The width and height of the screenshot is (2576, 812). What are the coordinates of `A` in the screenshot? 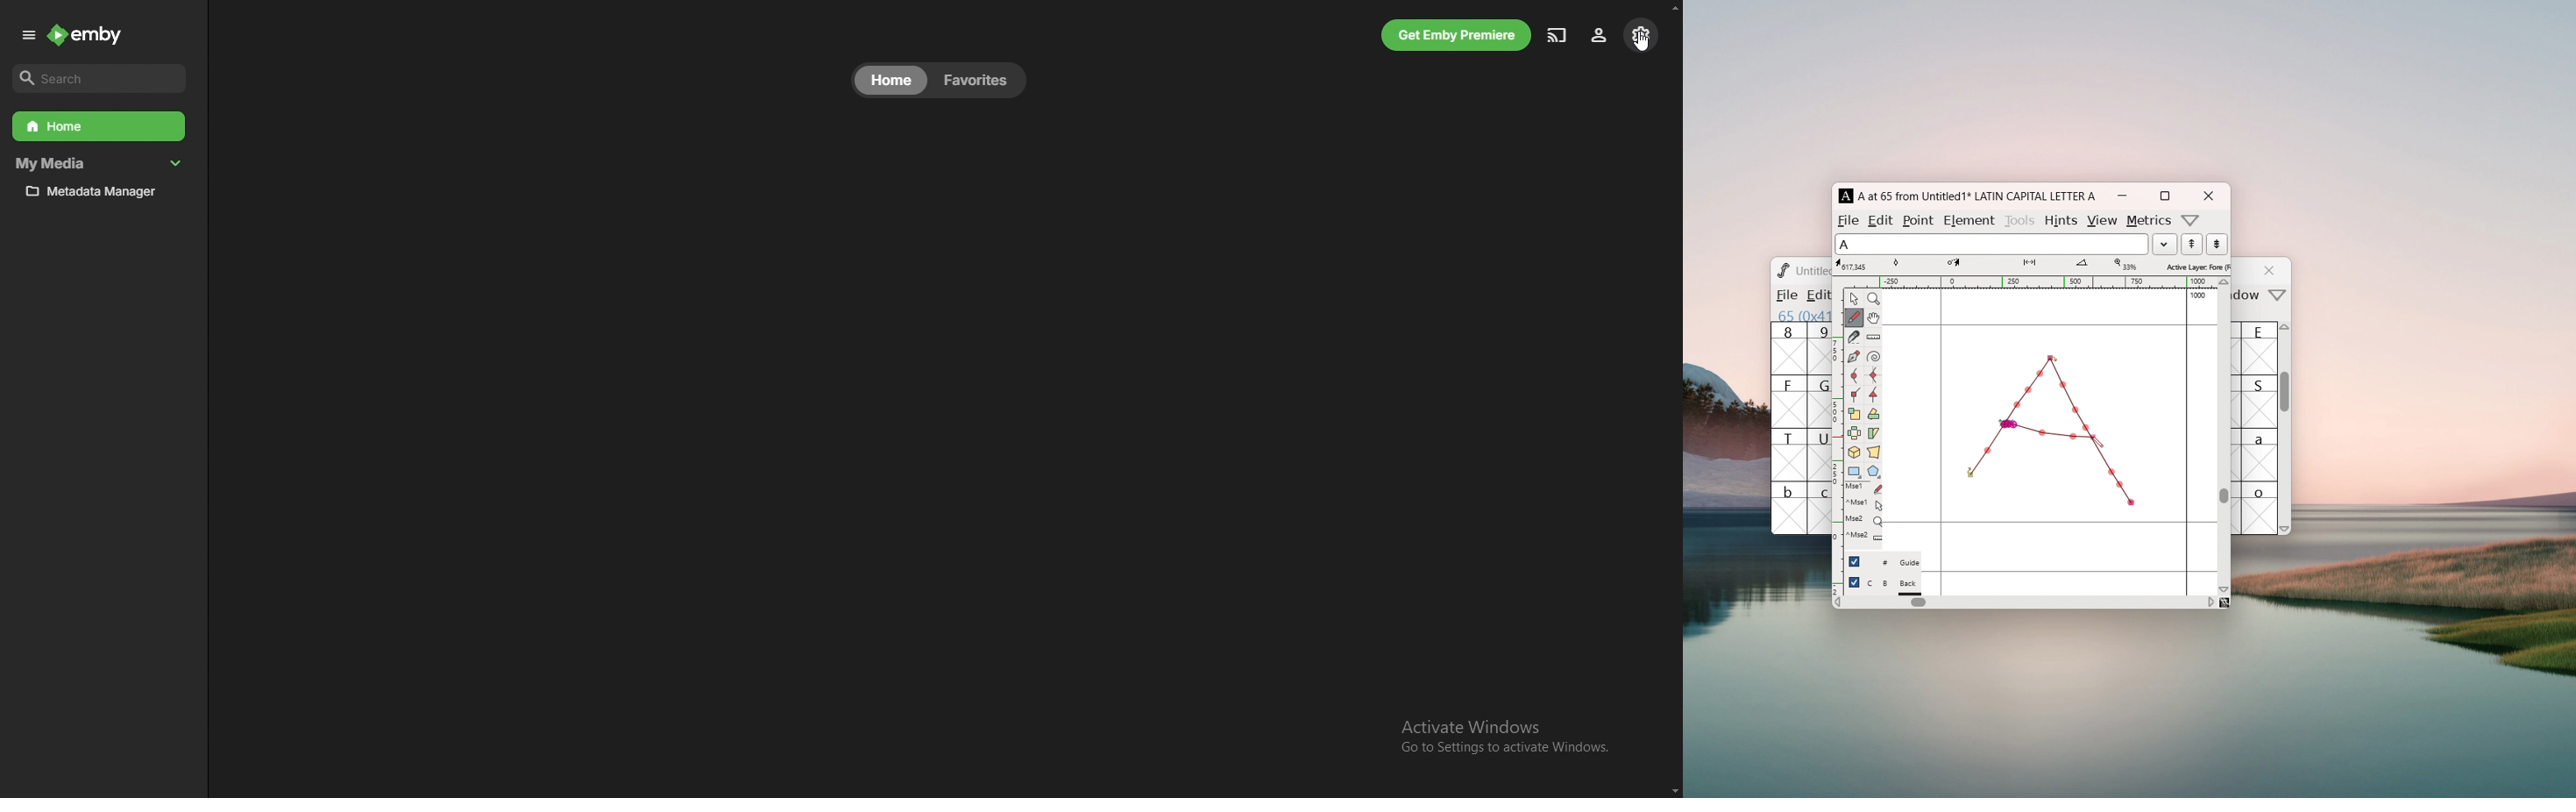 It's located at (1847, 196).